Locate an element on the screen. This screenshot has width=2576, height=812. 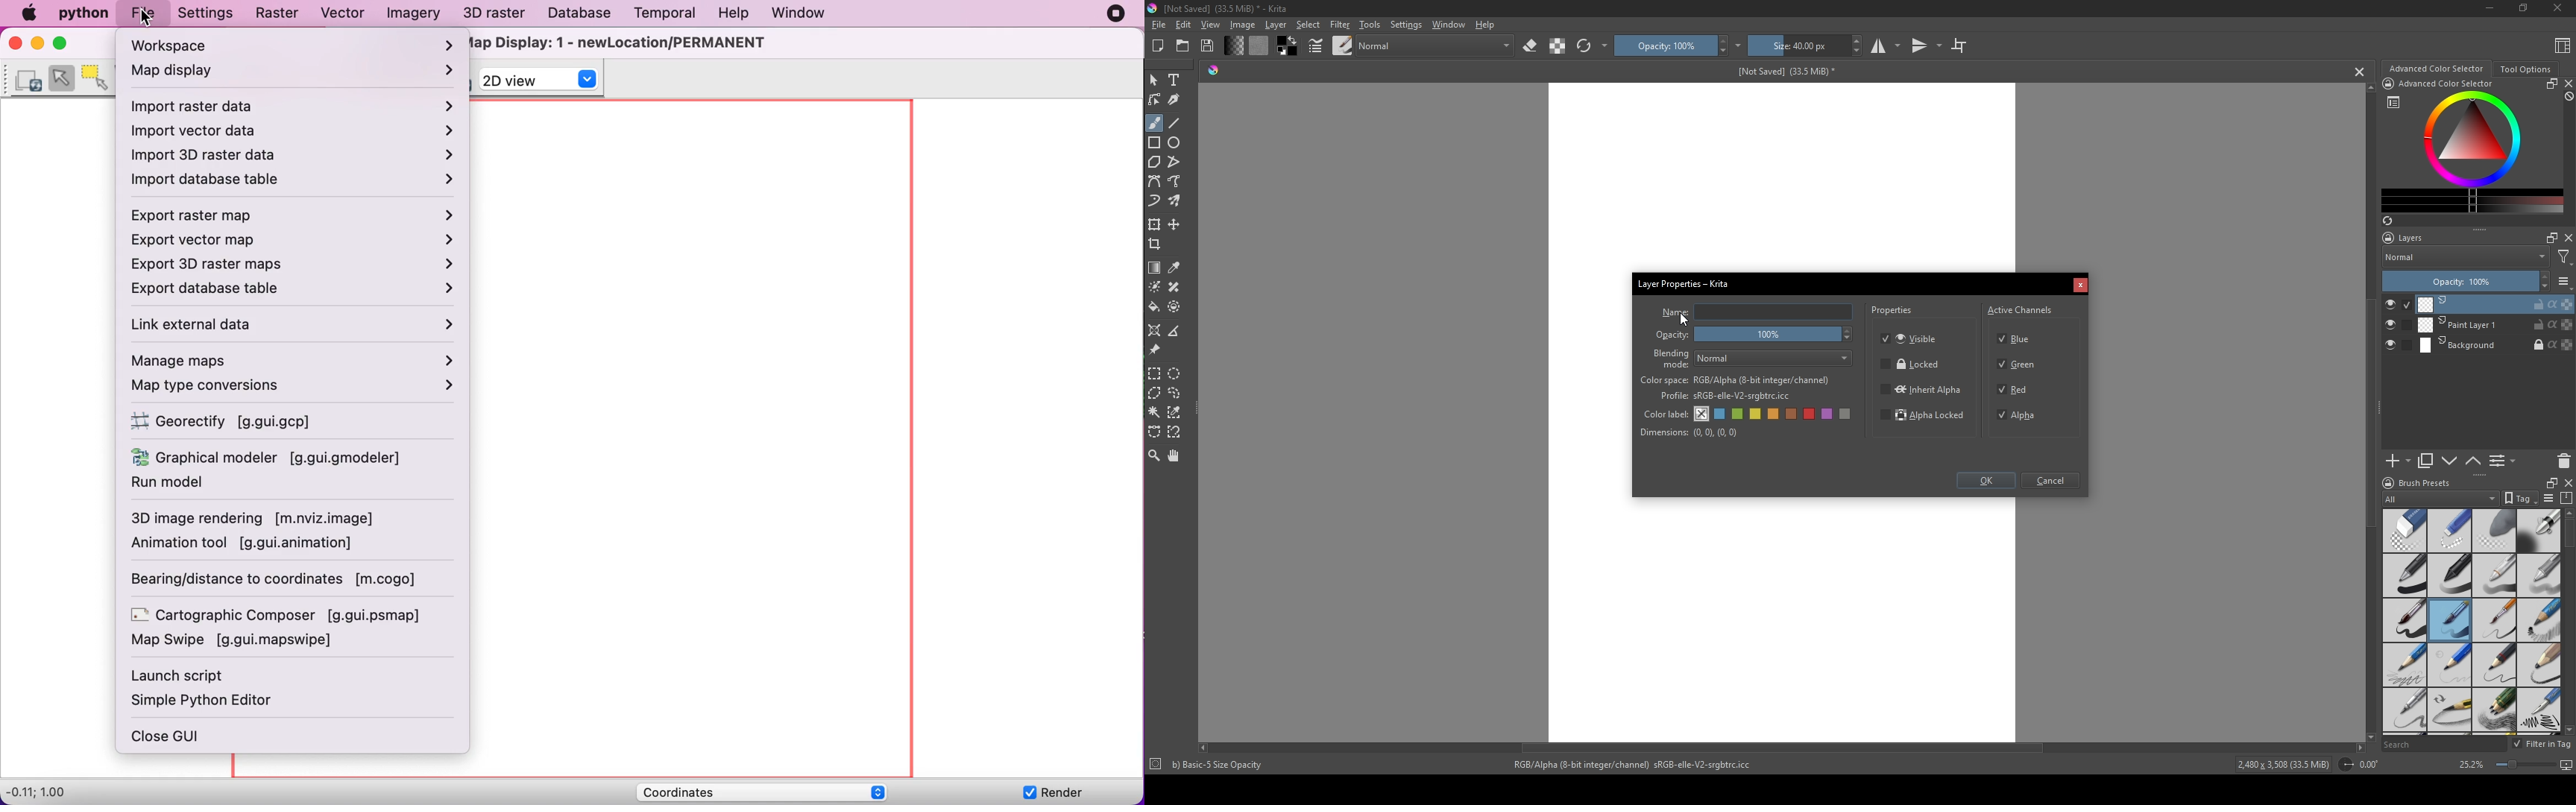
scroll down is located at coordinates (2368, 735).